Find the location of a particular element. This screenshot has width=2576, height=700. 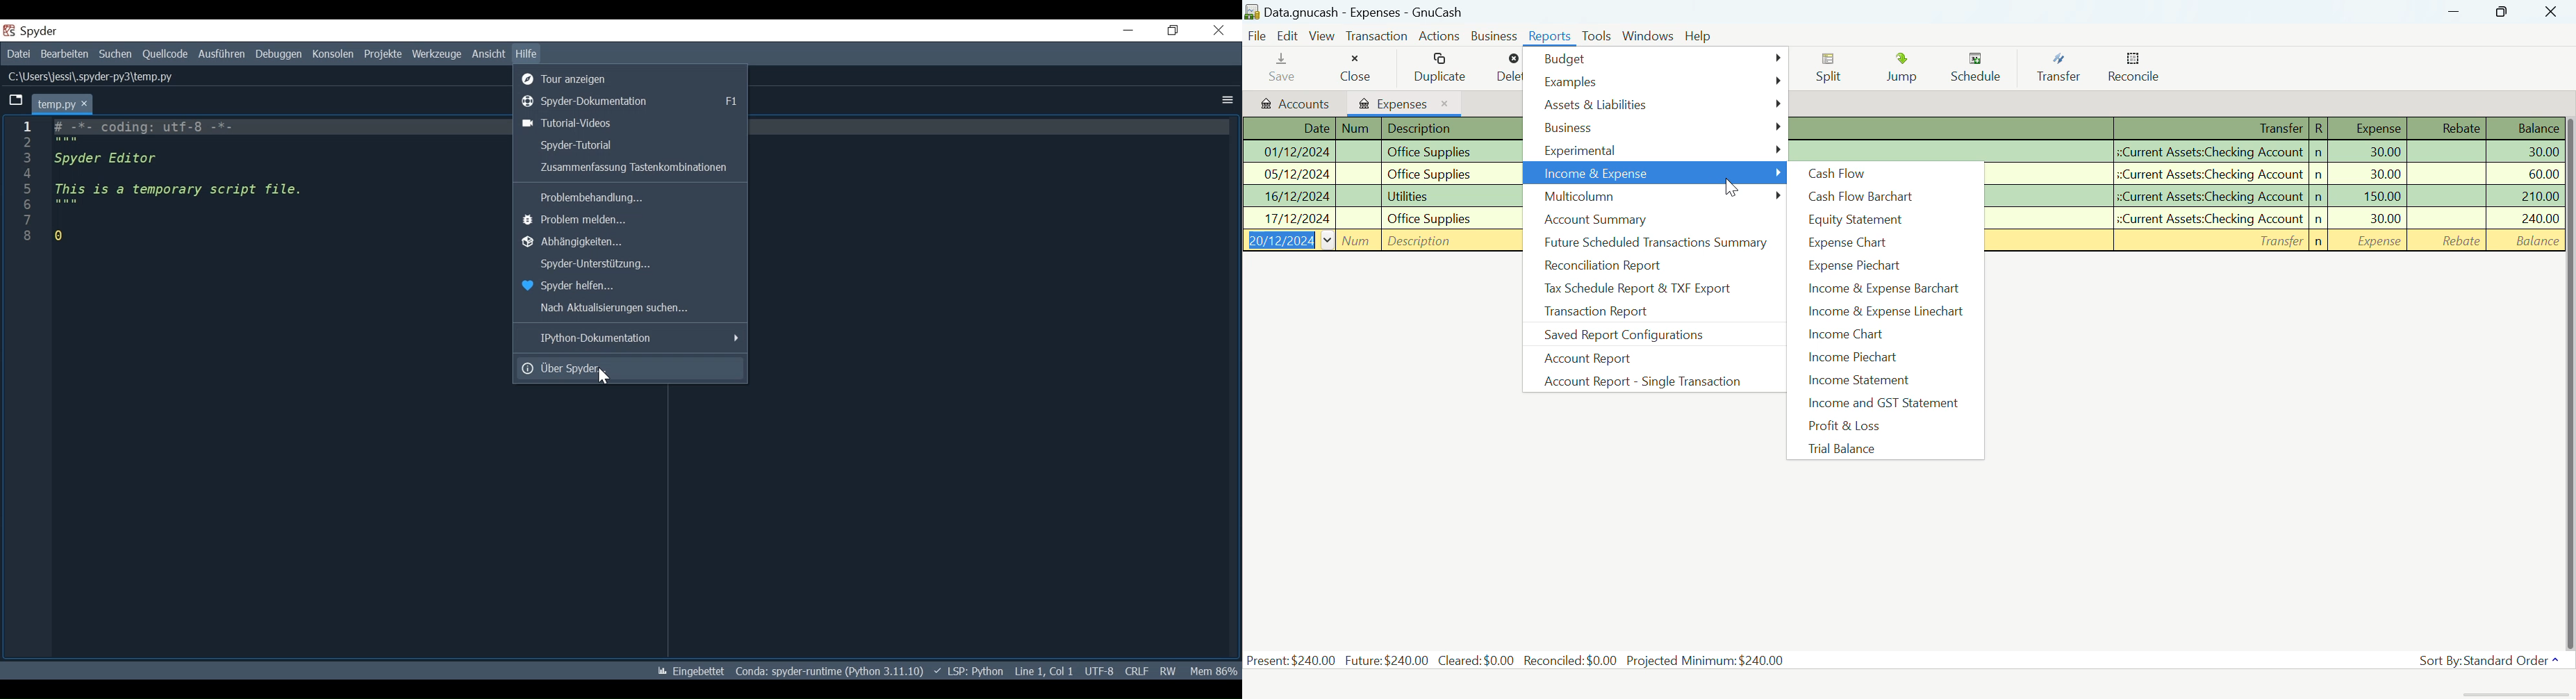

Cursor Position is located at coordinates (1043, 672).